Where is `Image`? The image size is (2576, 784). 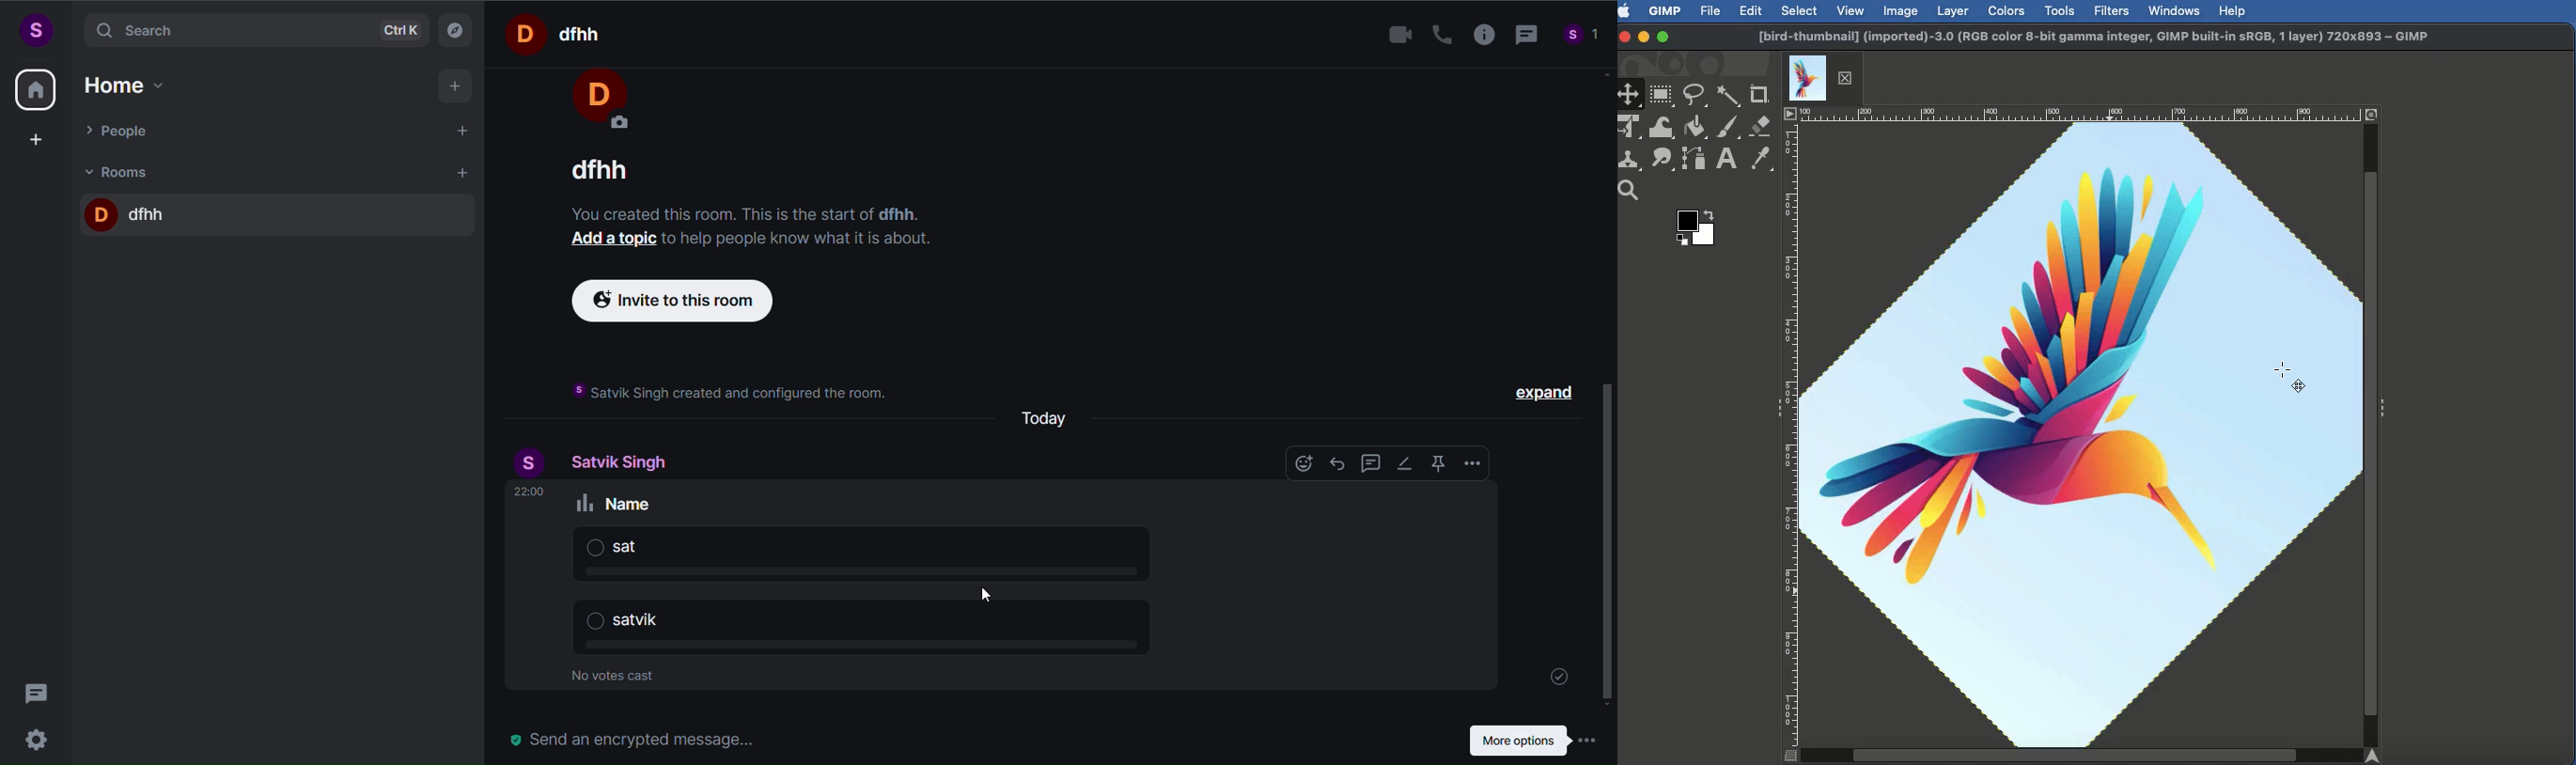 Image is located at coordinates (1901, 10).